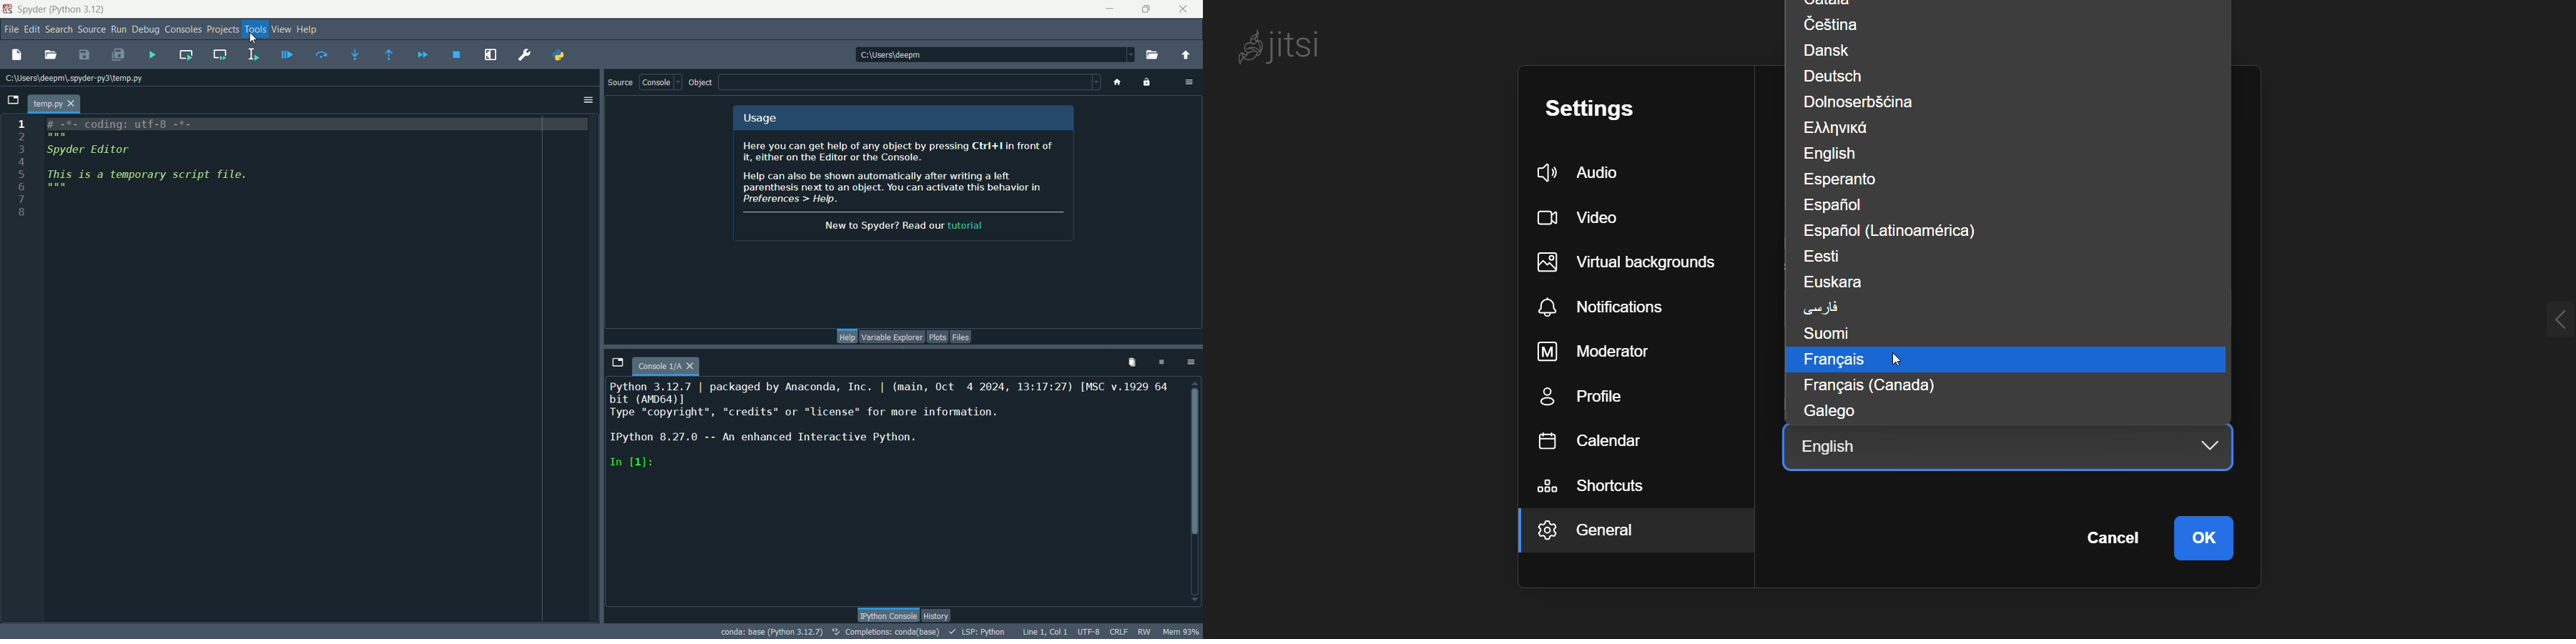 The width and height of the screenshot is (2576, 644). What do you see at coordinates (491, 55) in the screenshot?
I see `maximize current pane` at bounding box center [491, 55].